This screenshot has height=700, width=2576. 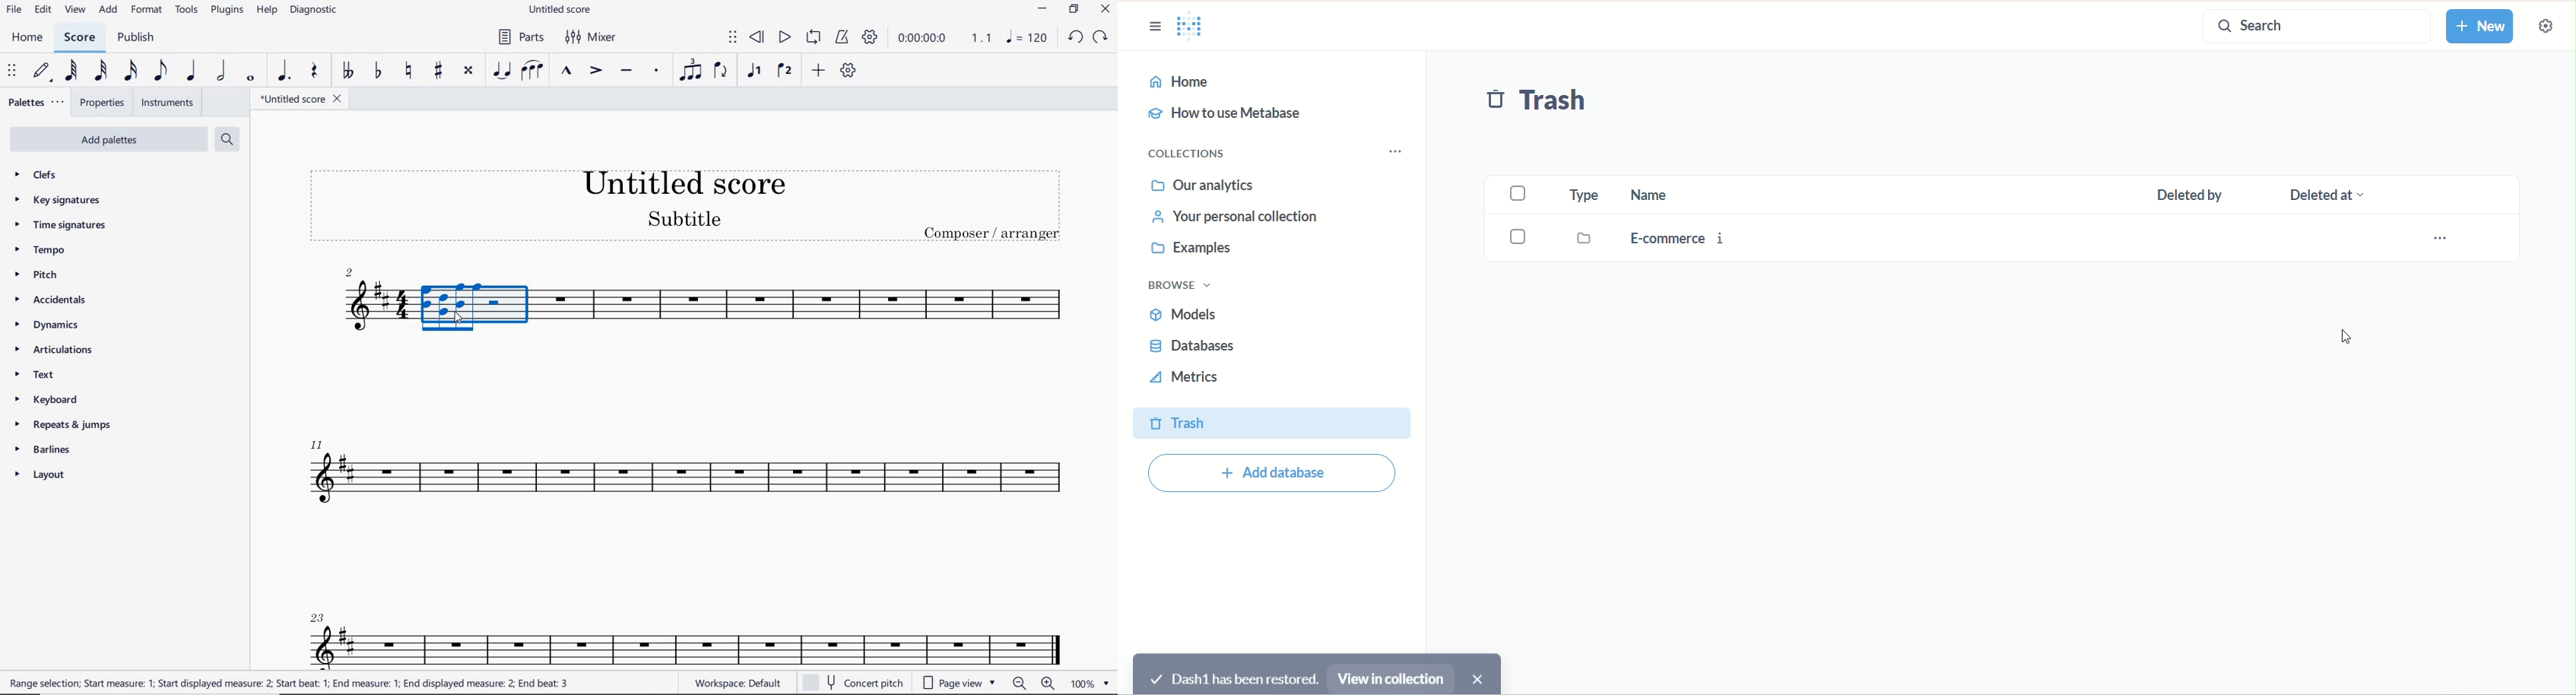 What do you see at coordinates (136, 39) in the screenshot?
I see `PUBLISH` at bounding box center [136, 39].